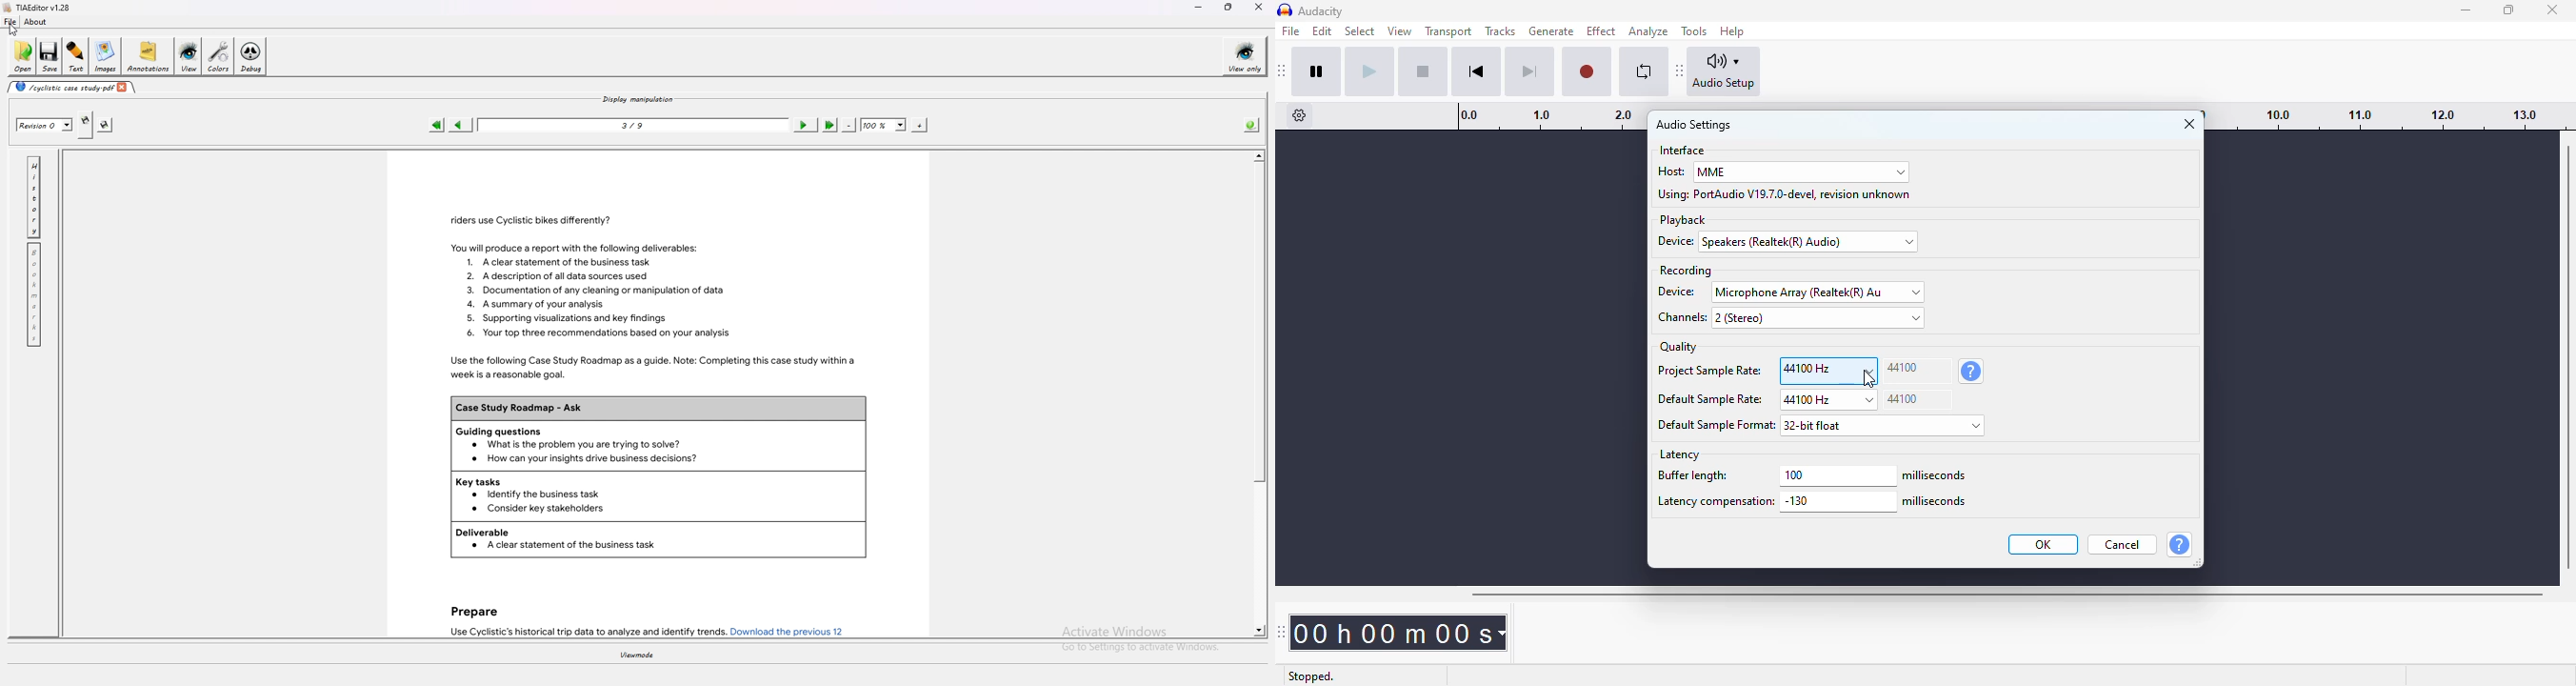 The width and height of the screenshot is (2576, 700). I want to click on select default sample format, so click(1885, 425).